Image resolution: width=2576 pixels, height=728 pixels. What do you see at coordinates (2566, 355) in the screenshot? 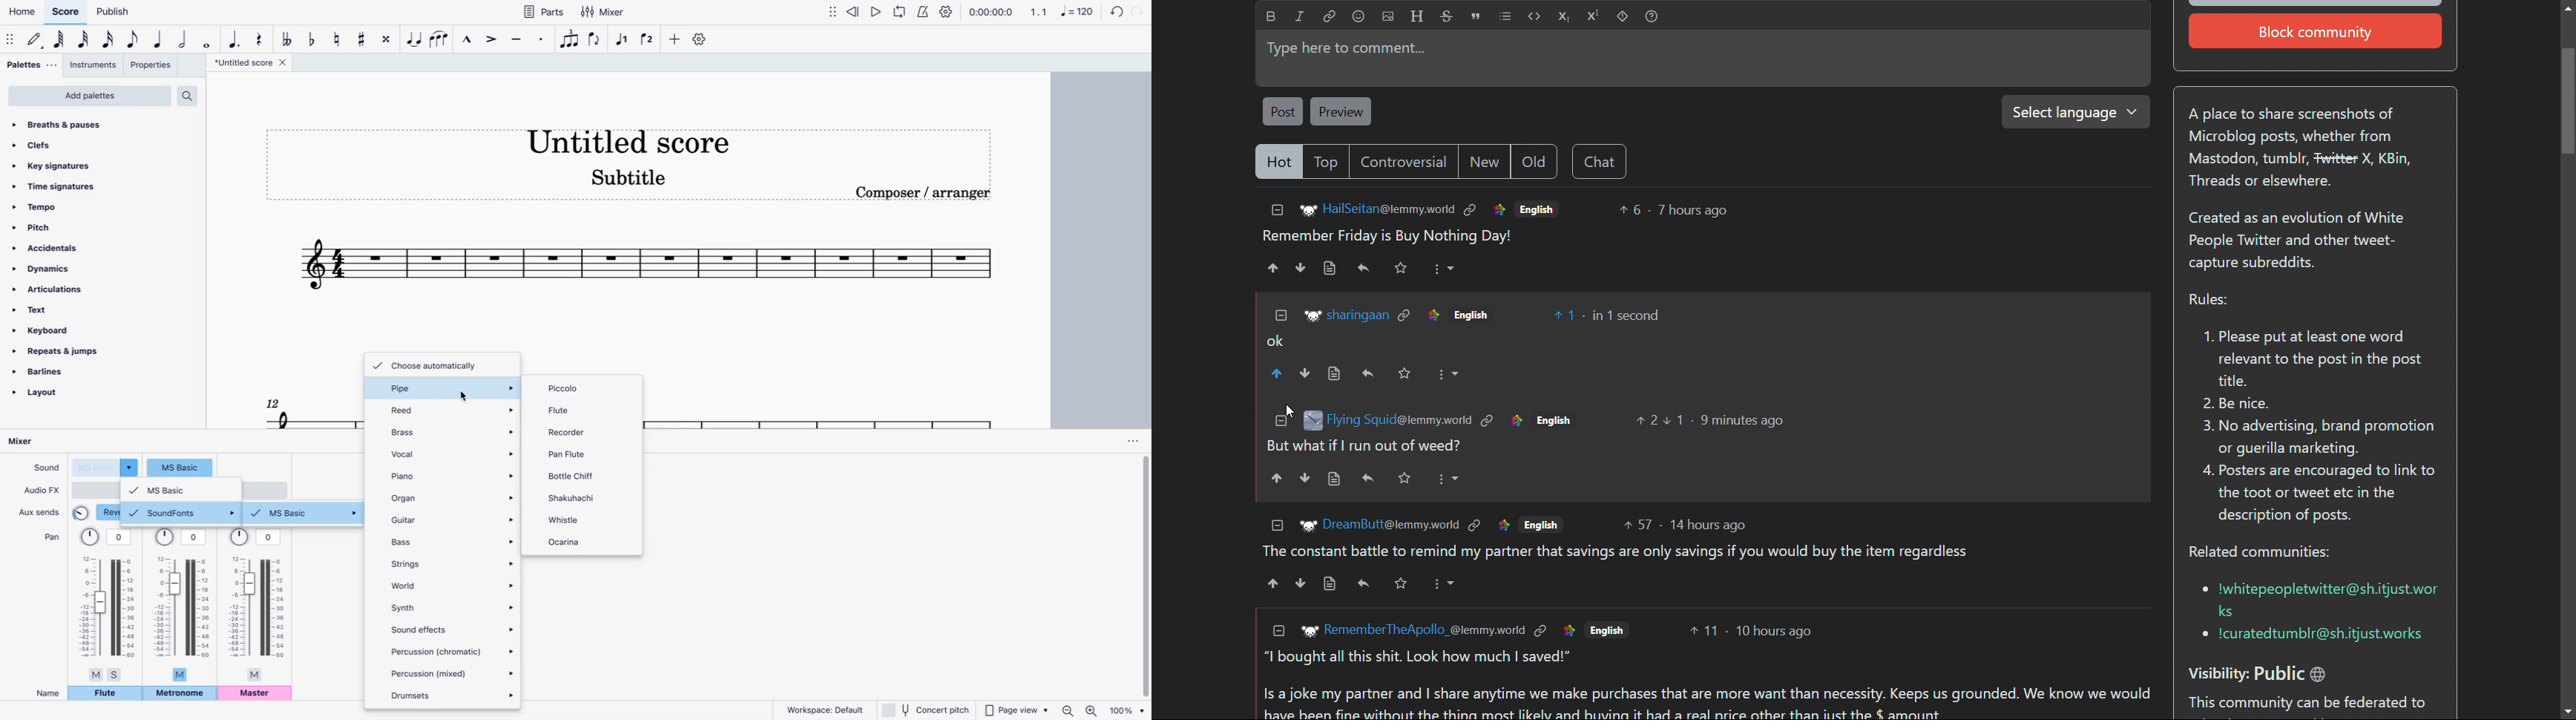
I see `scrollbar` at bounding box center [2566, 355].